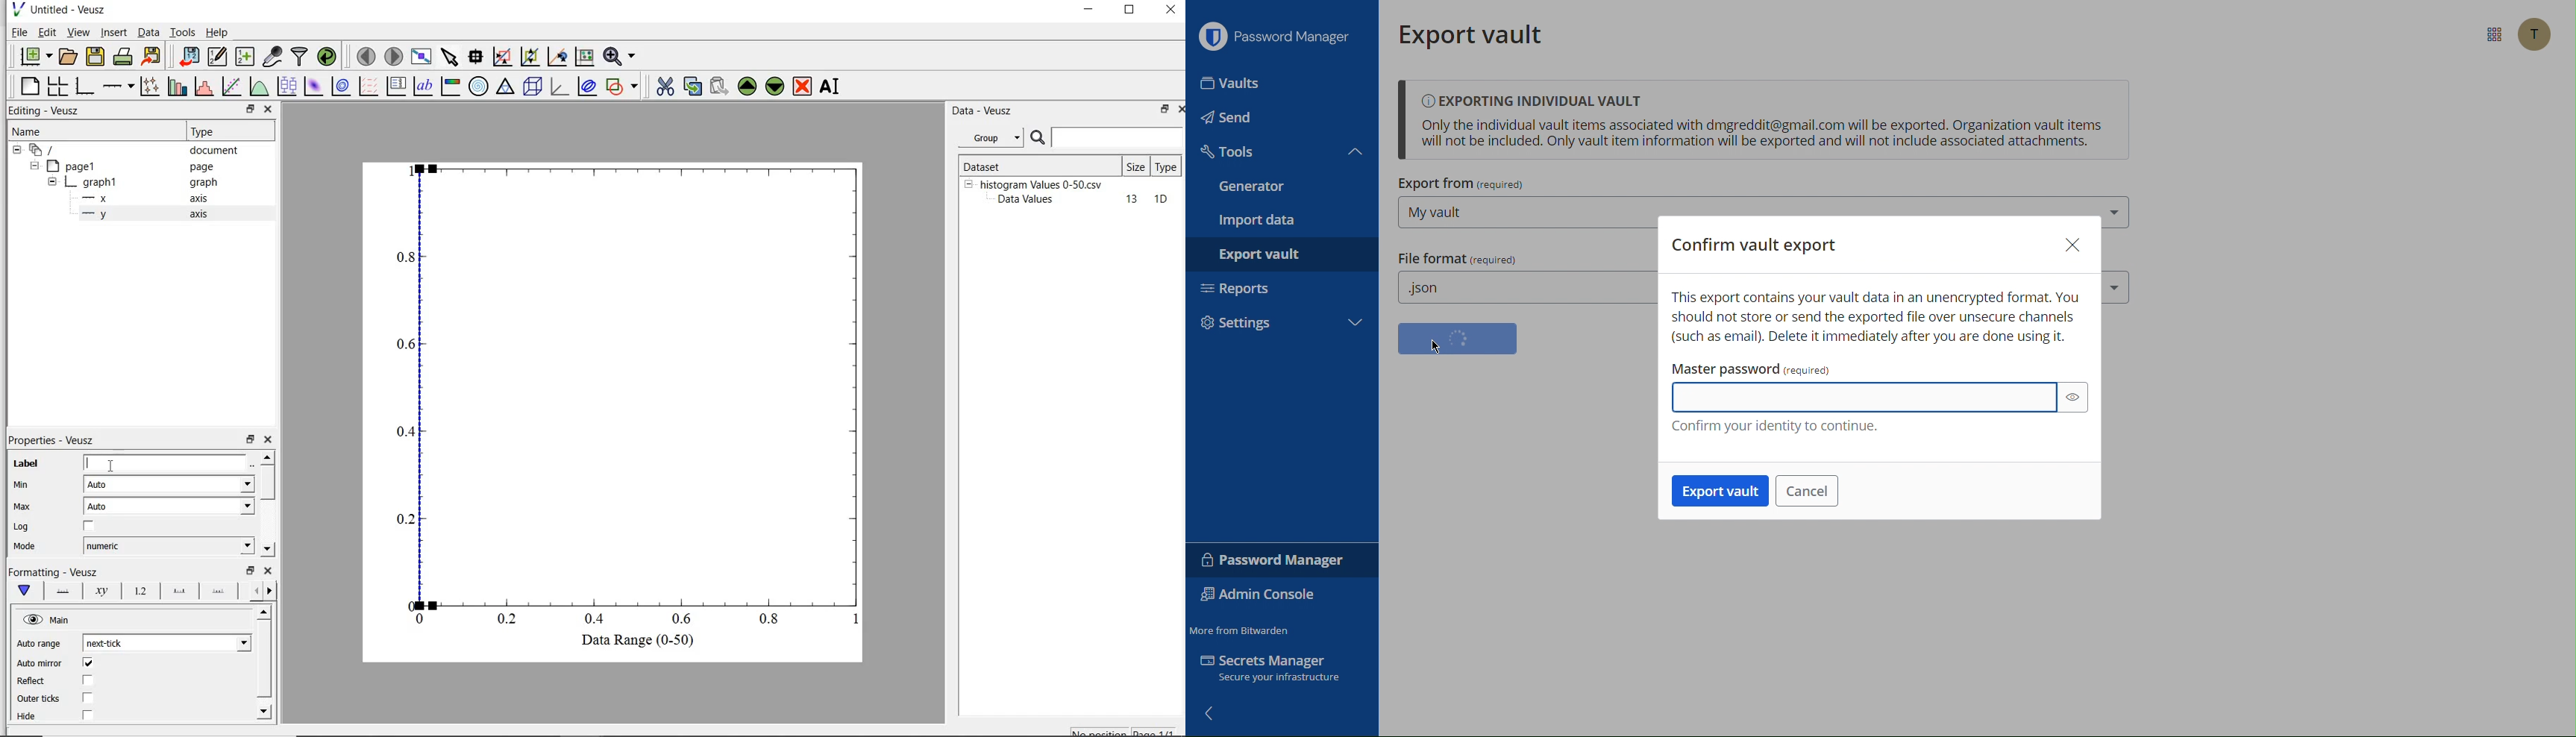 This screenshot has width=2576, height=756. I want to click on plot key, so click(396, 85).